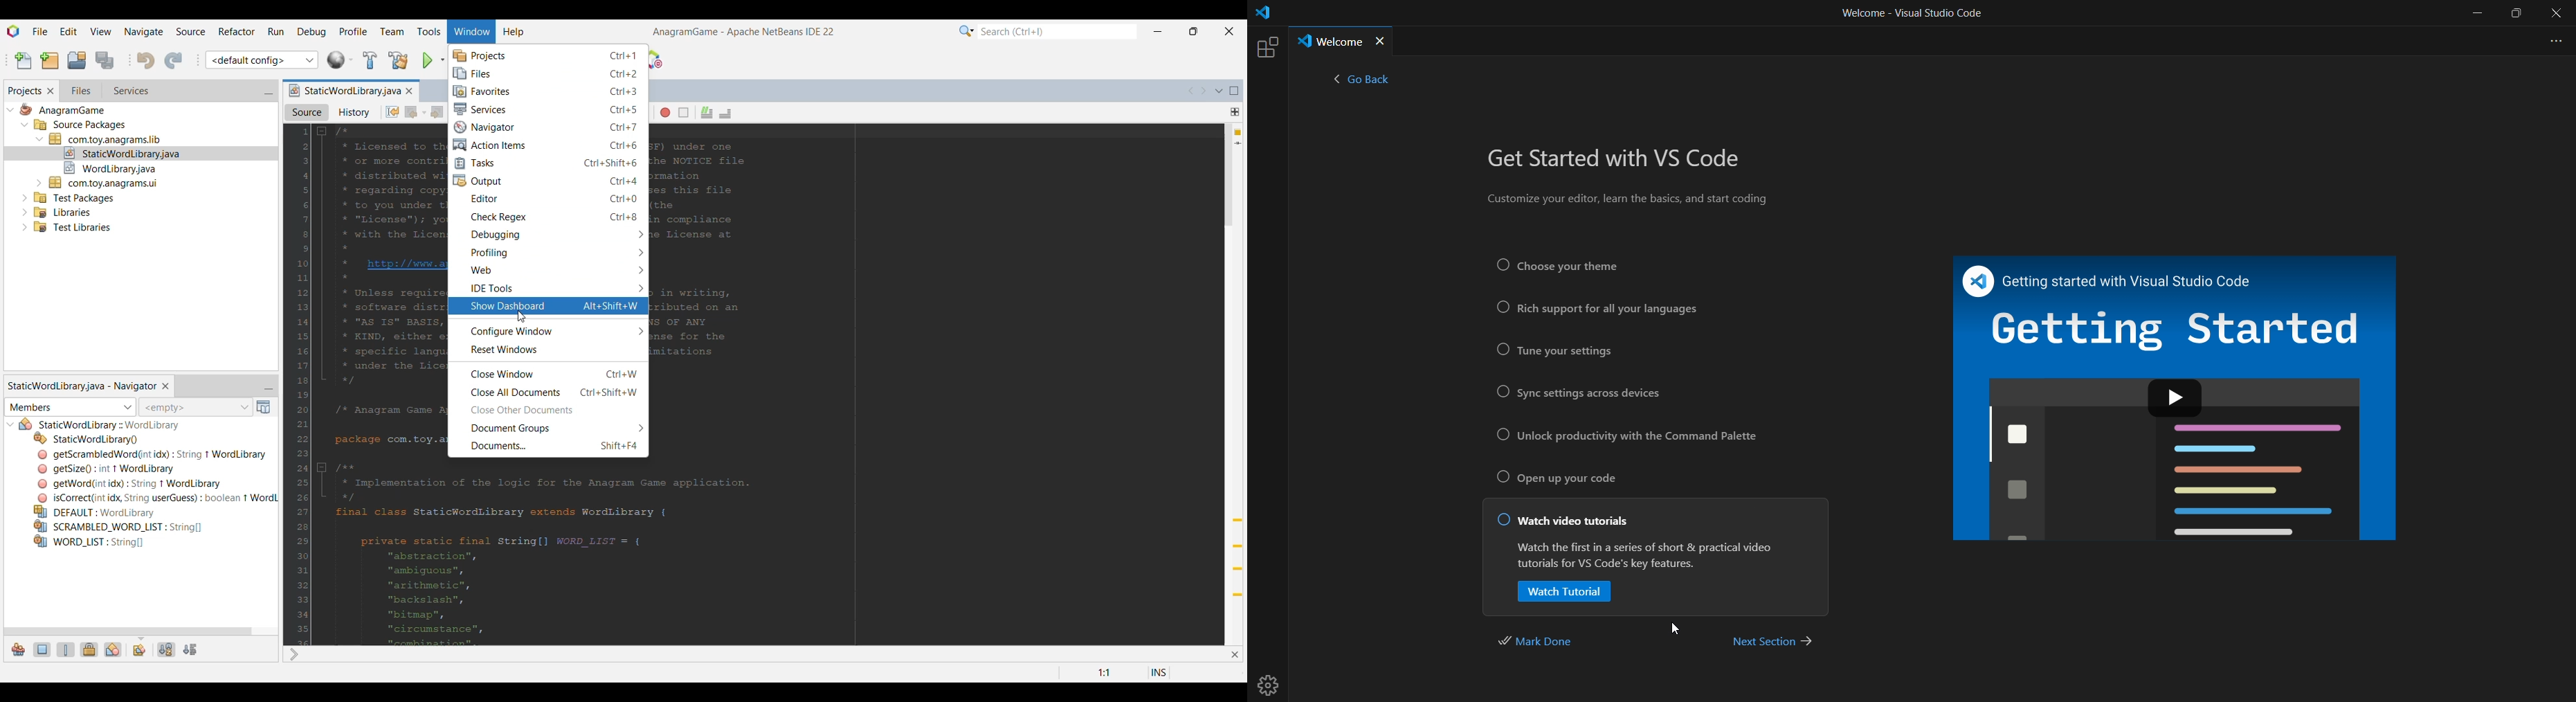 This screenshot has width=2576, height=728. What do you see at coordinates (2175, 397) in the screenshot?
I see `play icon` at bounding box center [2175, 397].